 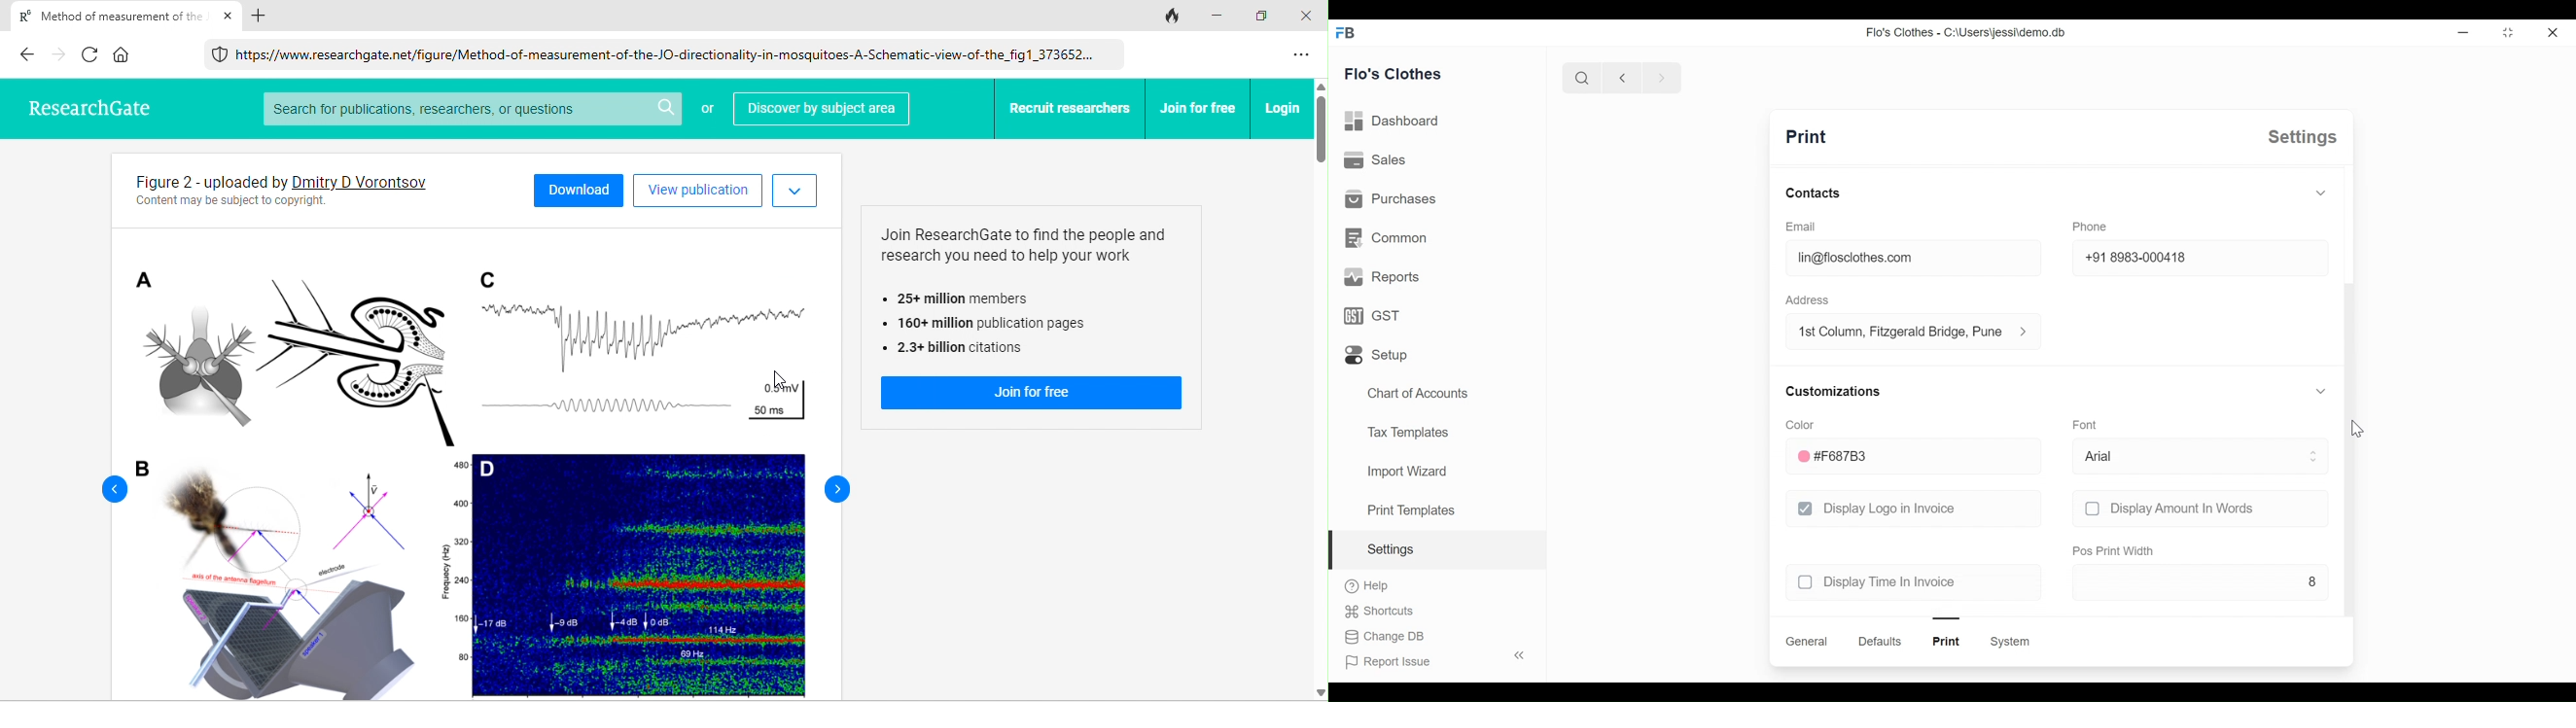 I want to click on display logo in invoice, so click(x=1892, y=508).